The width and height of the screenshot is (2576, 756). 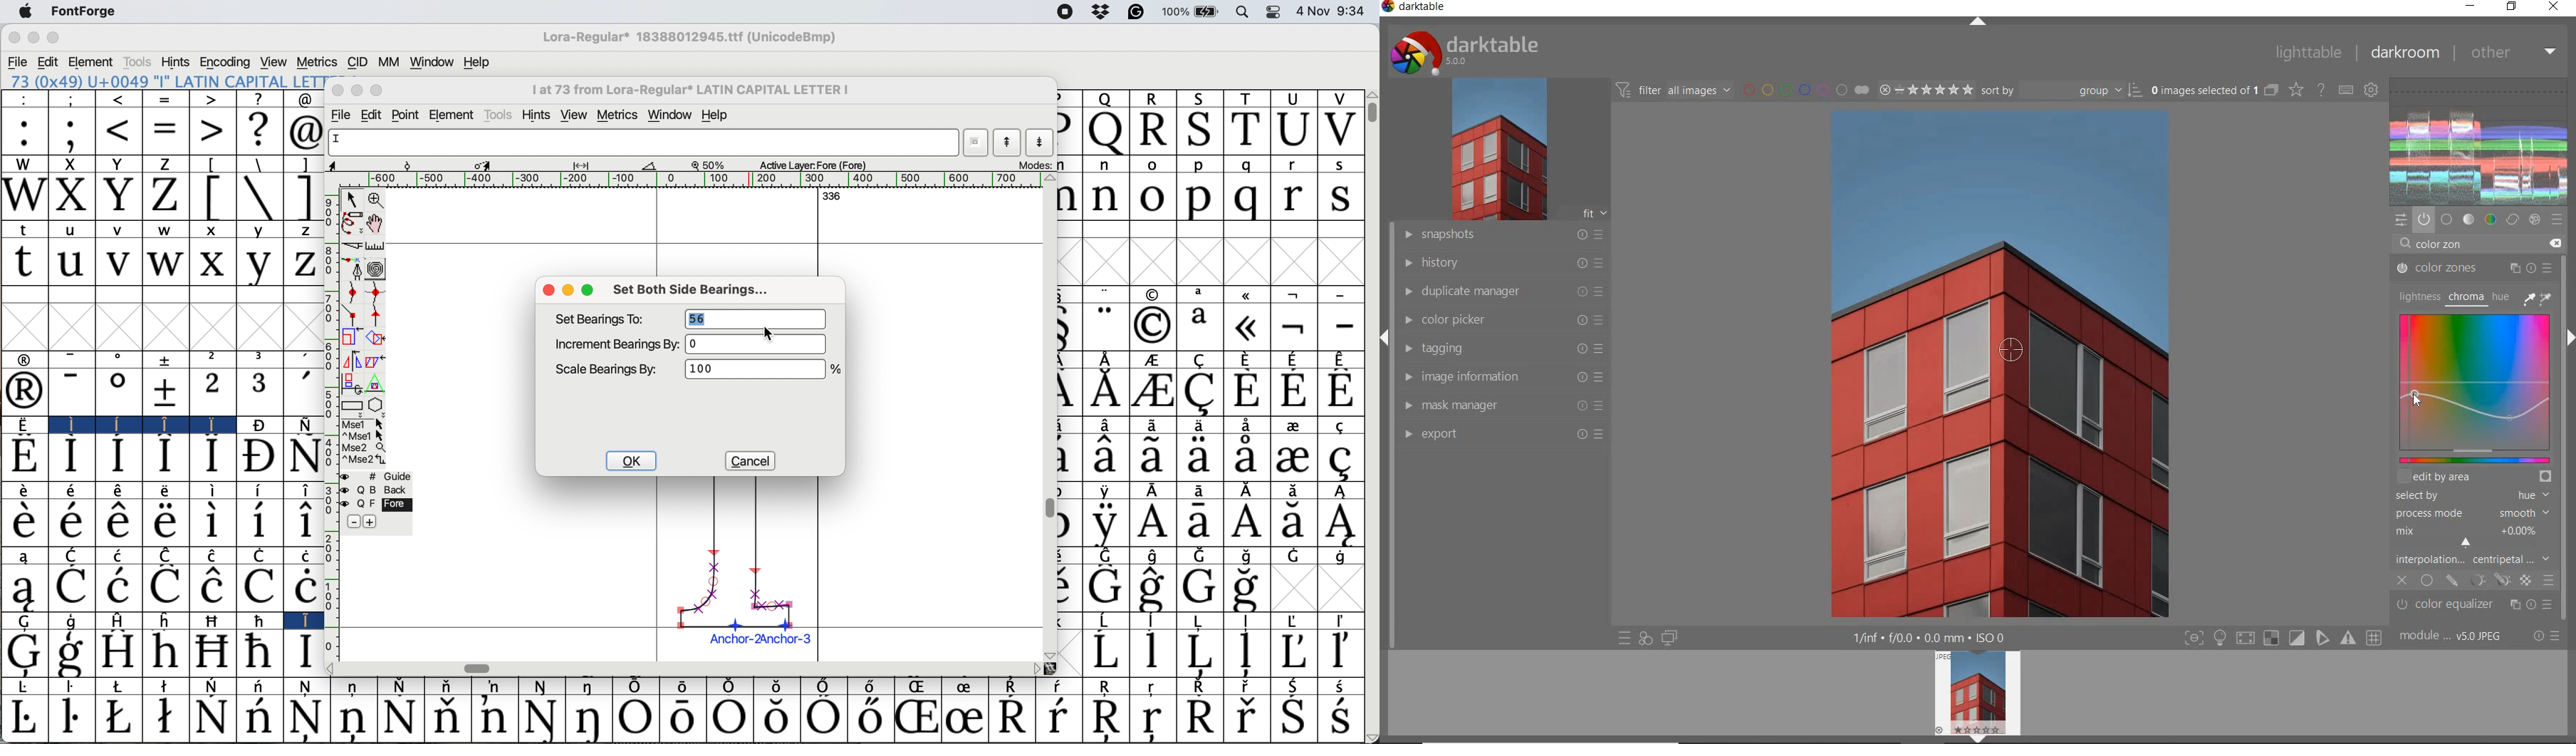 I want to click on Q, so click(x=1107, y=132).